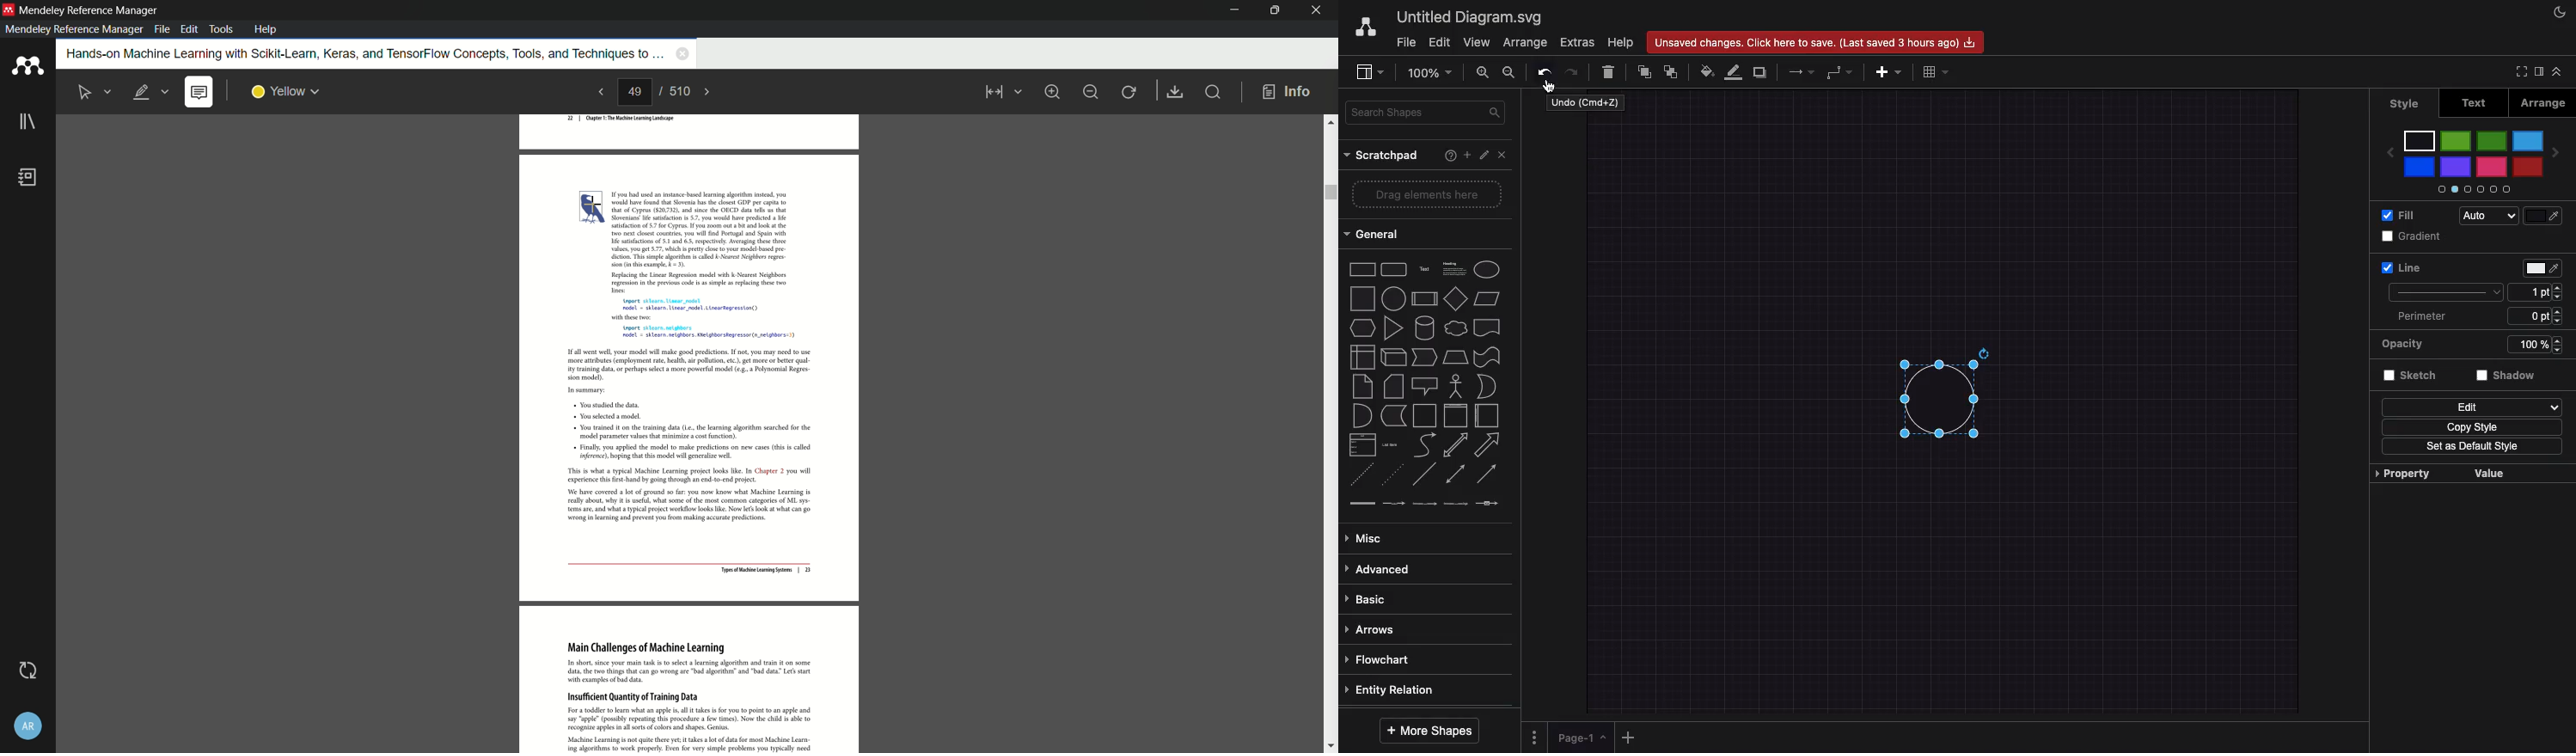 The width and height of the screenshot is (2576, 756). Describe the element at coordinates (160, 30) in the screenshot. I see `file menu` at that location.